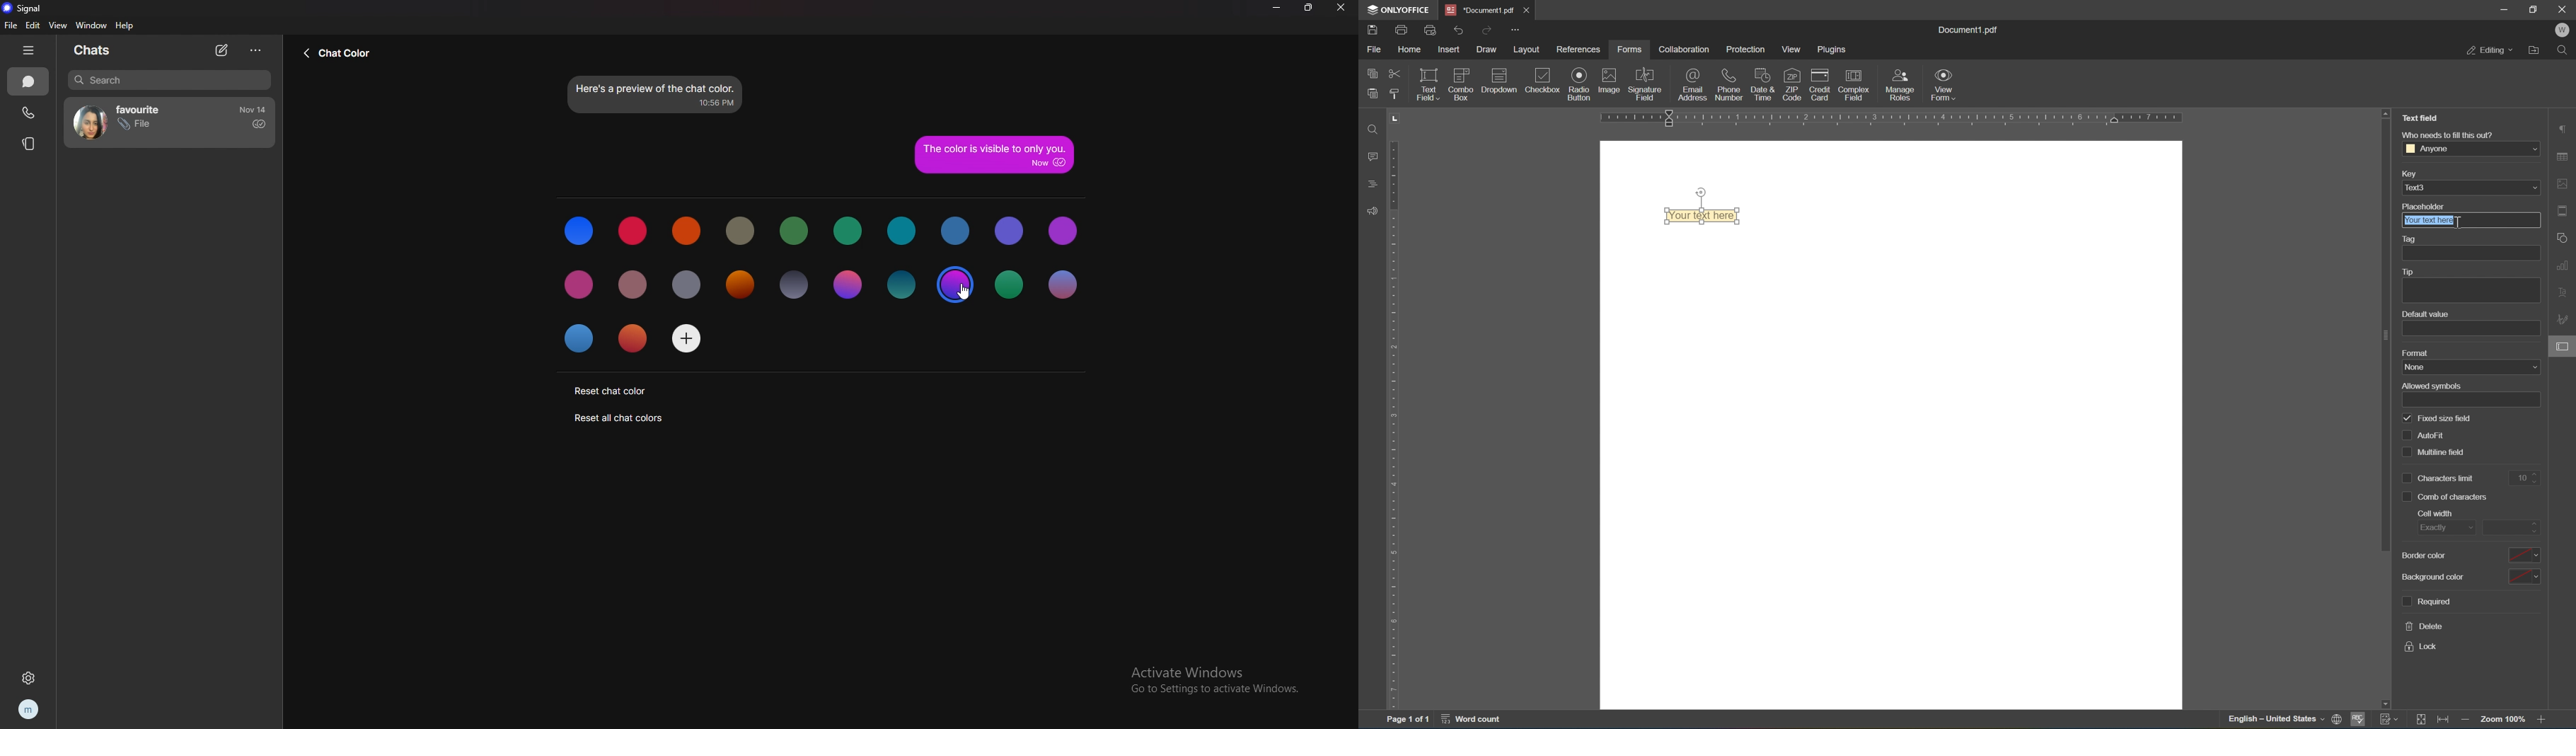 The width and height of the screenshot is (2576, 756). Describe the element at coordinates (2429, 602) in the screenshot. I see `required` at that location.